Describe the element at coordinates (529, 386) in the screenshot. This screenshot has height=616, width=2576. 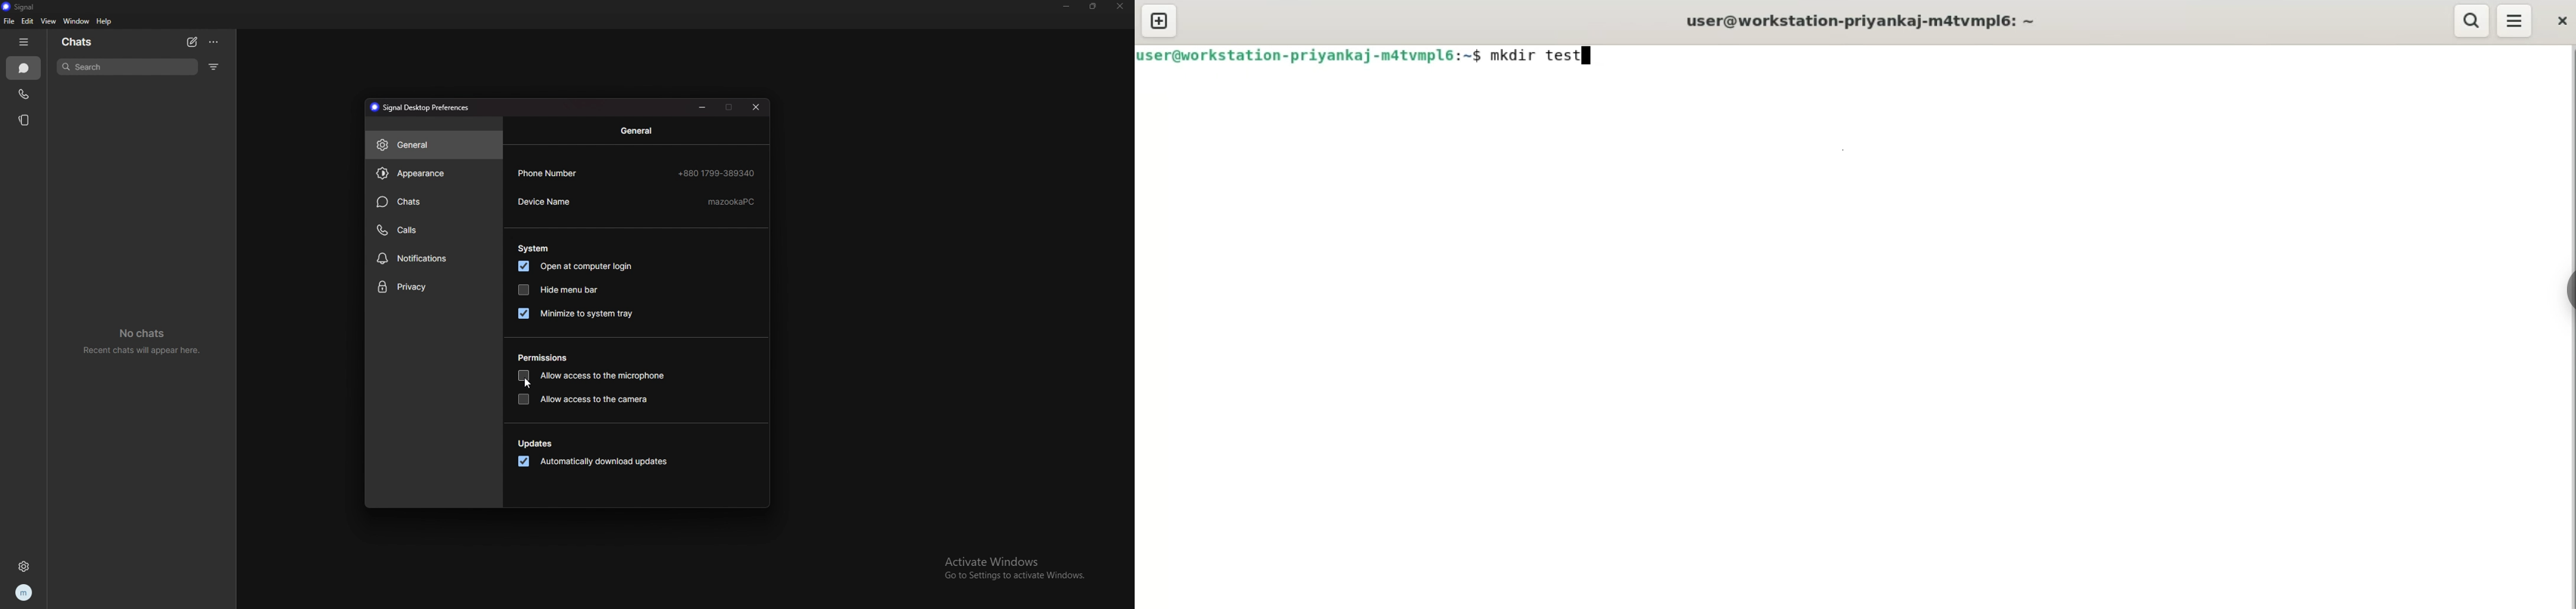
I see `cursor` at that location.